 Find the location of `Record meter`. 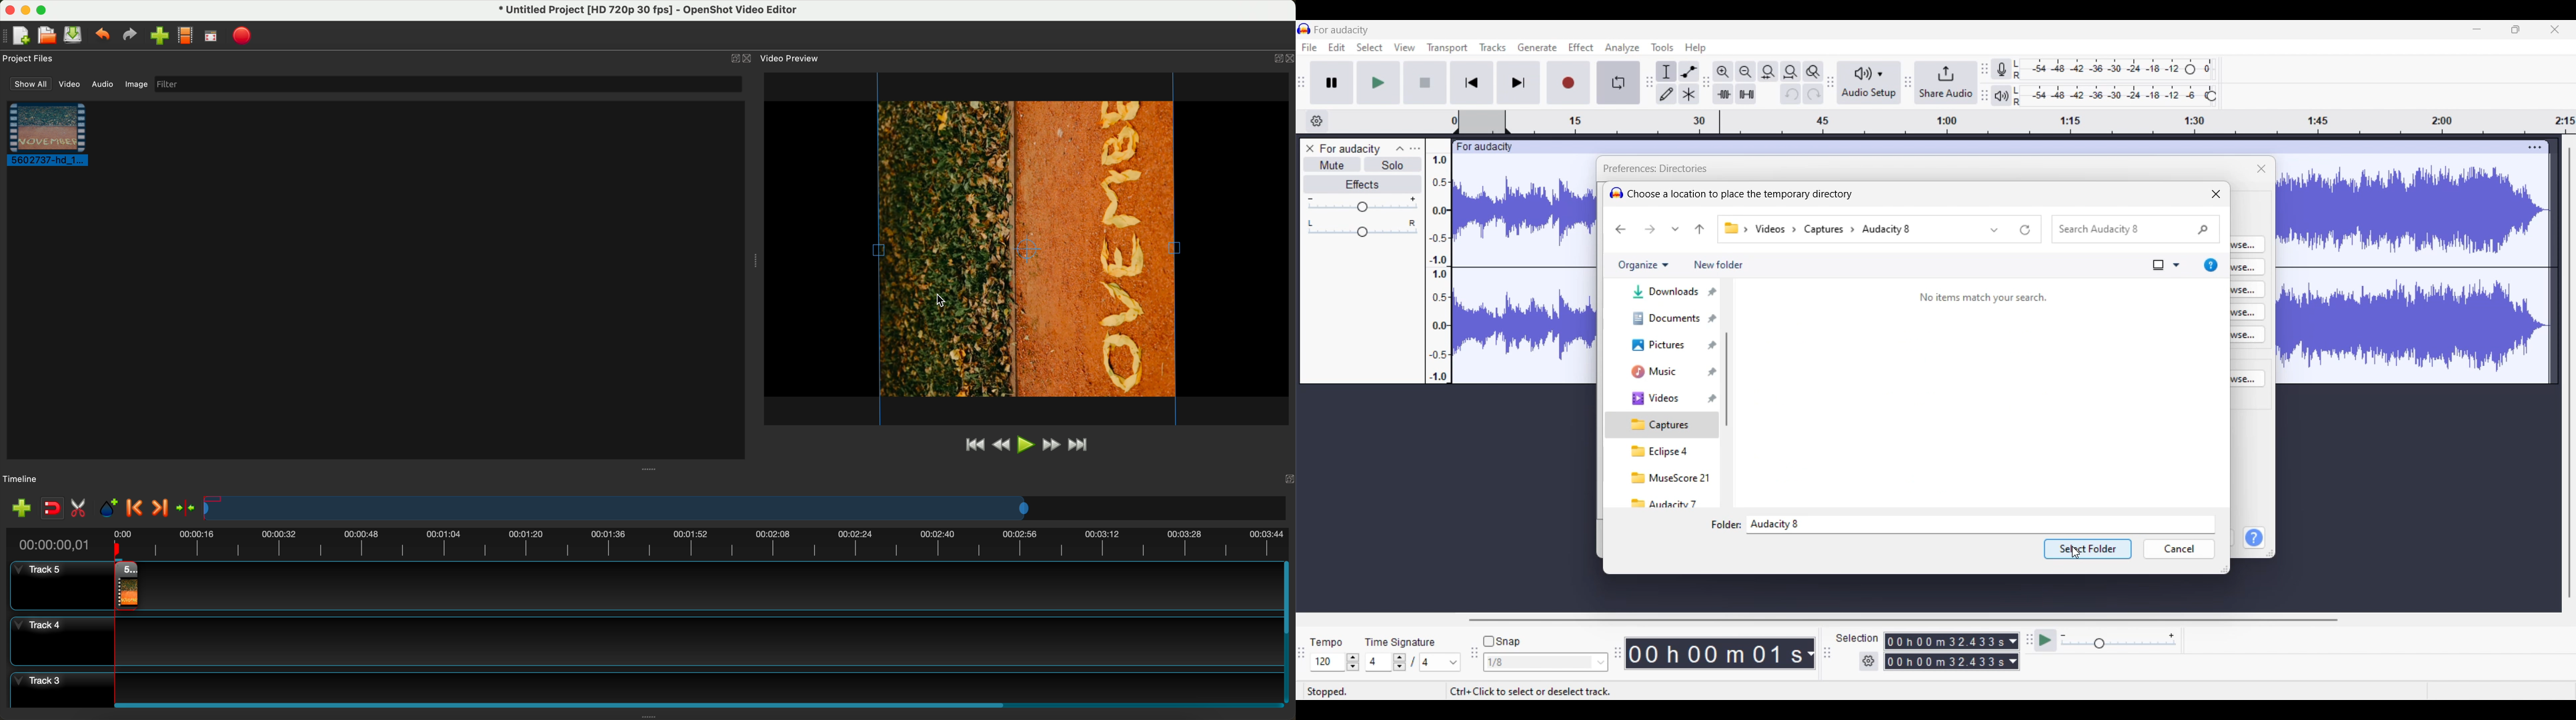

Record meter is located at coordinates (2001, 69).